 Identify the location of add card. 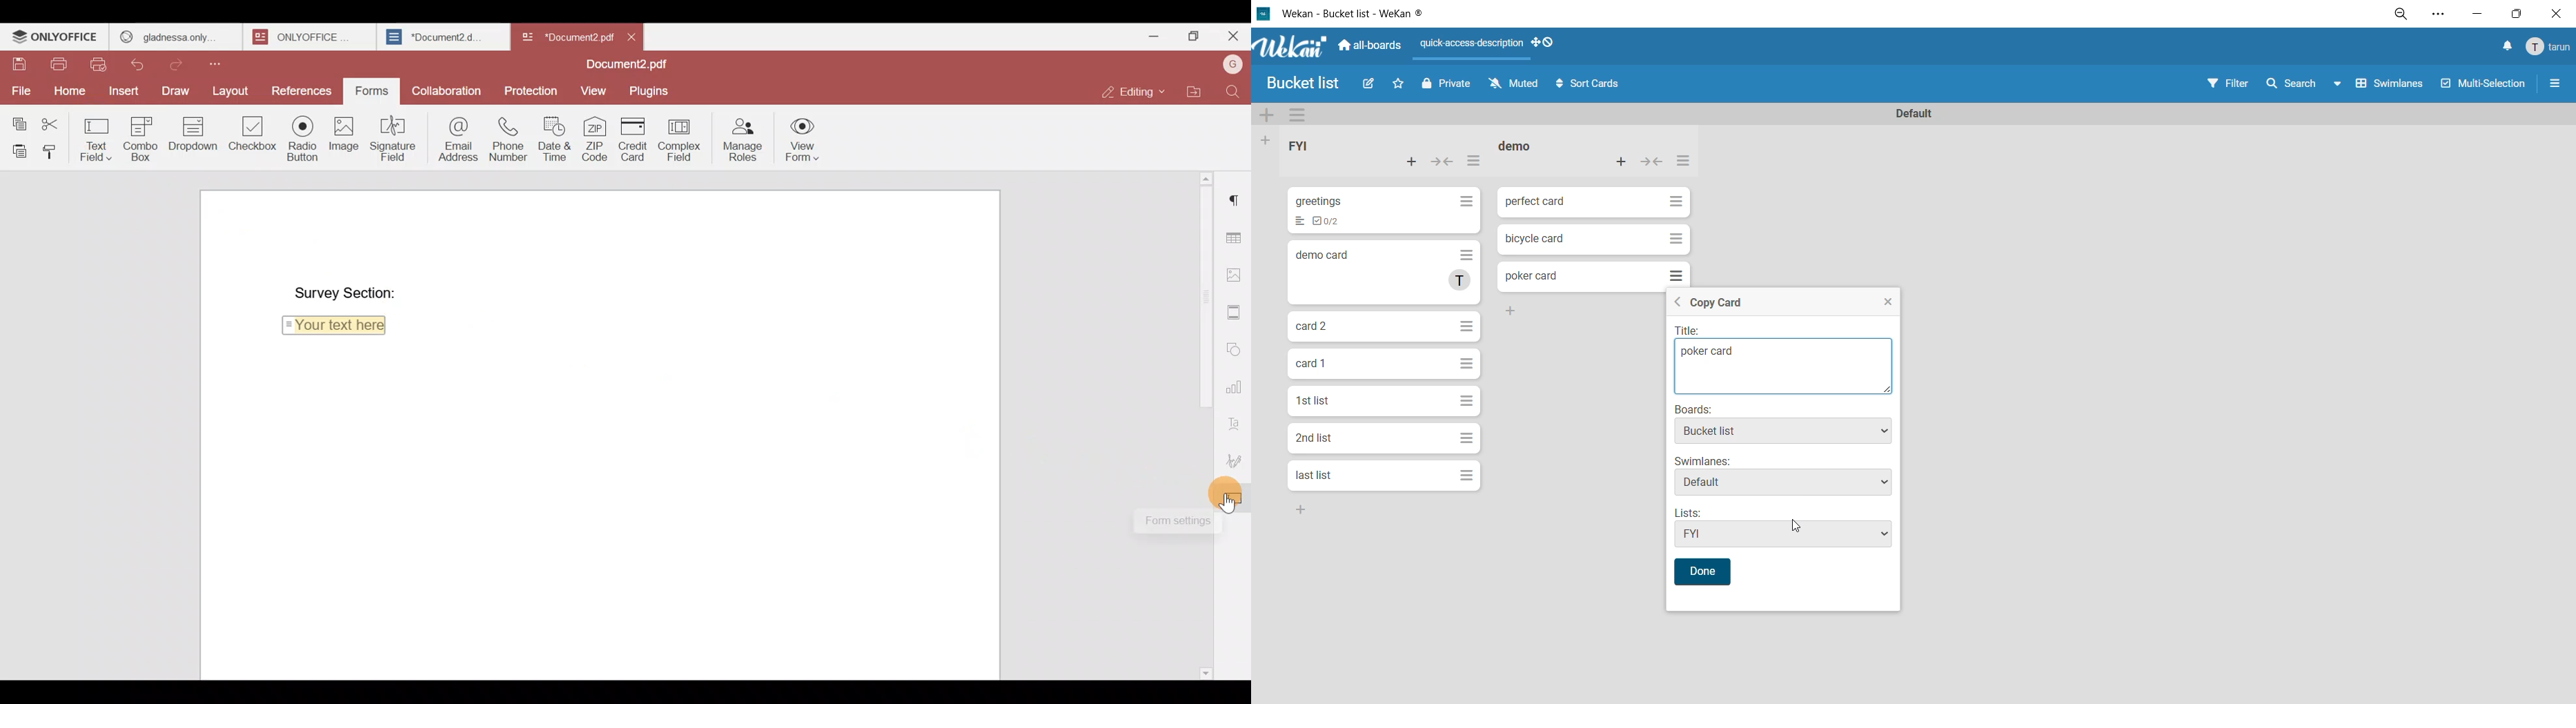
(1622, 161).